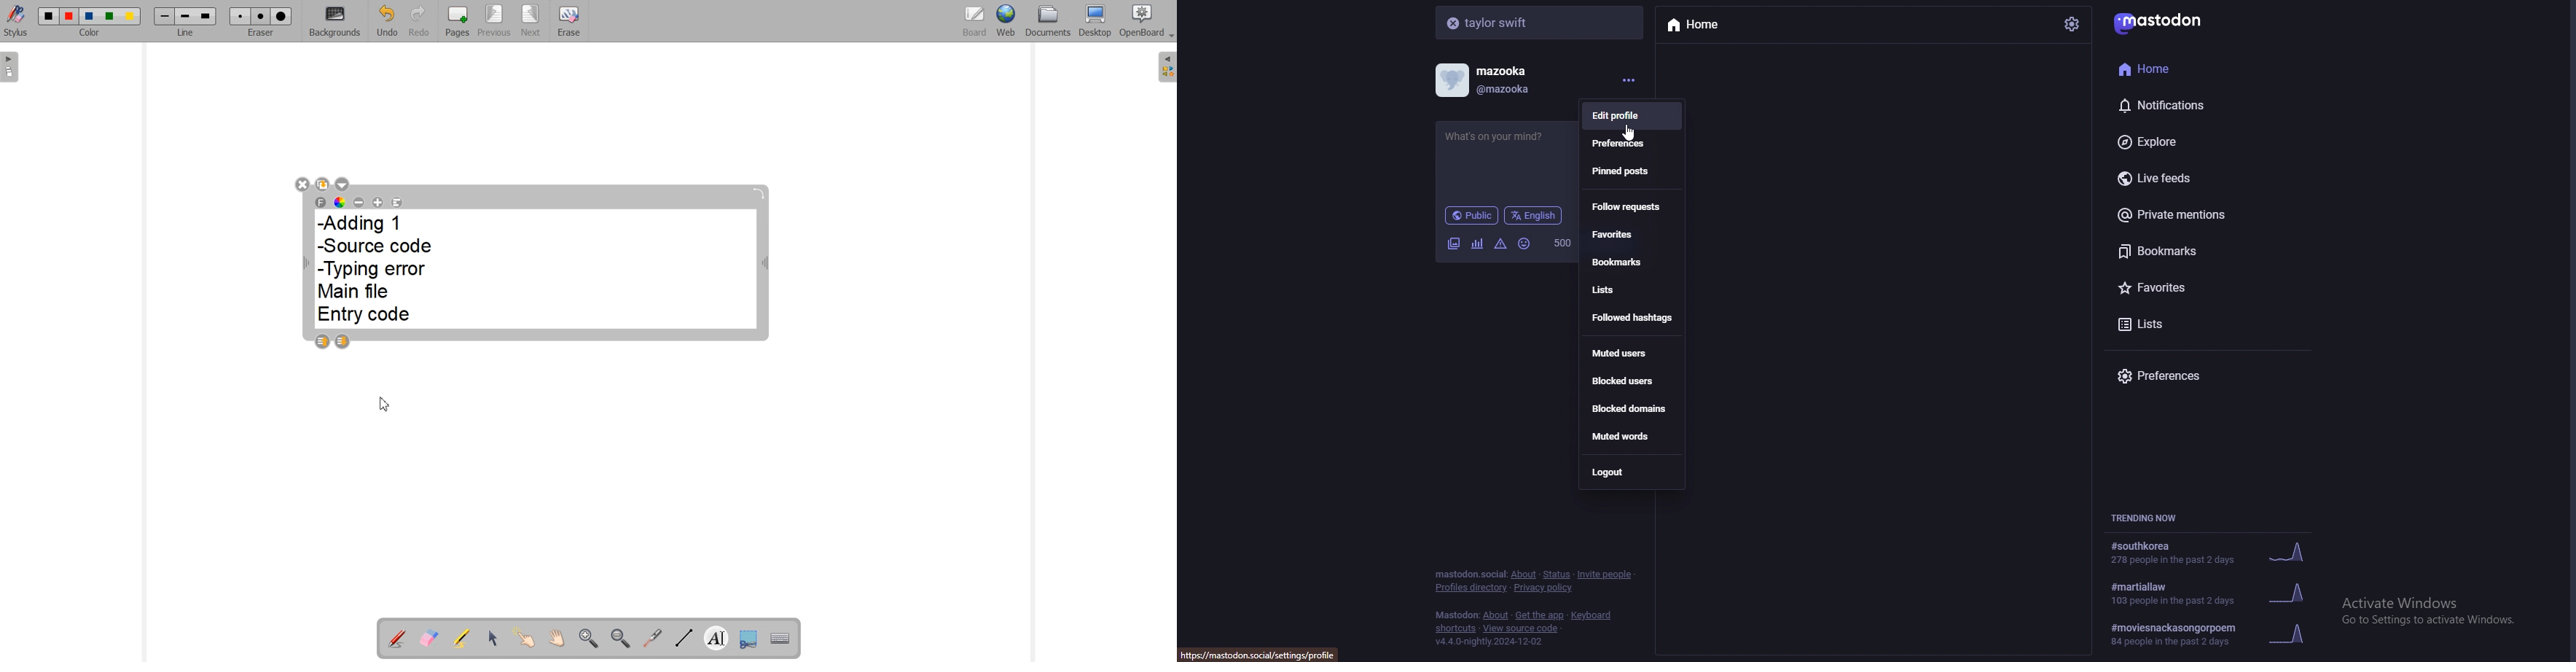  I want to click on Display virtual keyboard , so click(781, 637).